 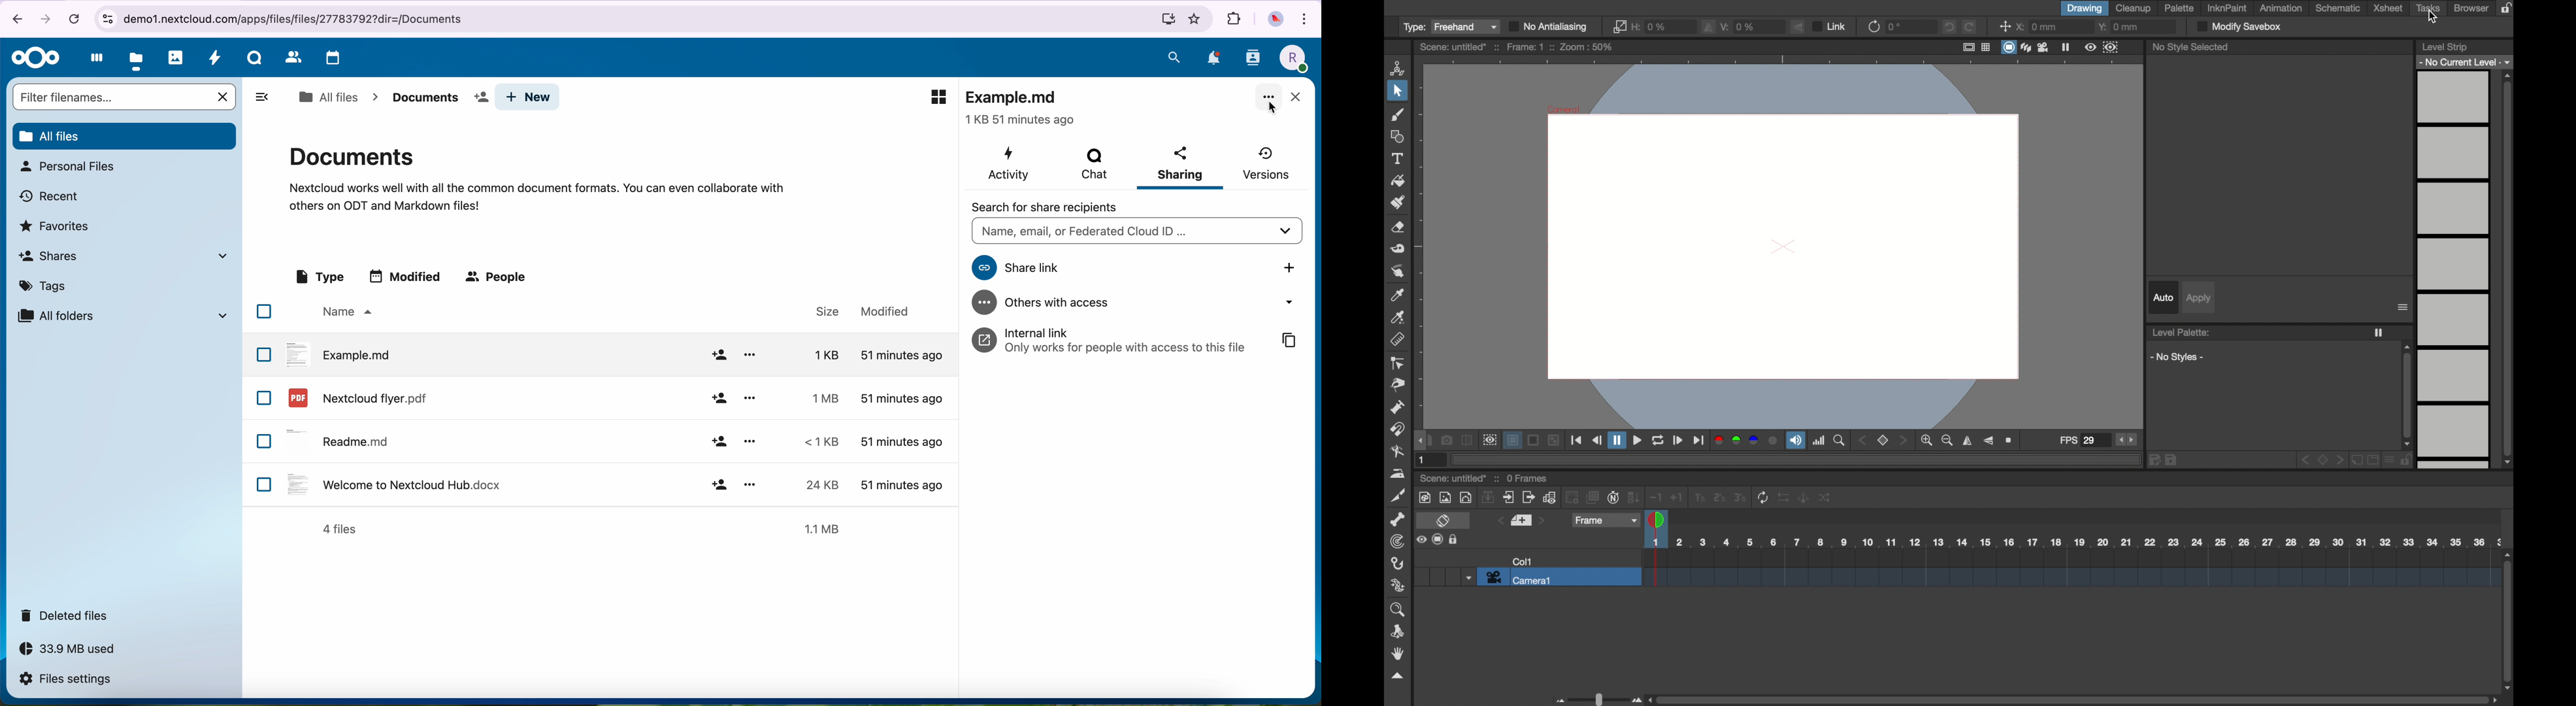 I want to click on checkbox, so click(x=264, y=354).